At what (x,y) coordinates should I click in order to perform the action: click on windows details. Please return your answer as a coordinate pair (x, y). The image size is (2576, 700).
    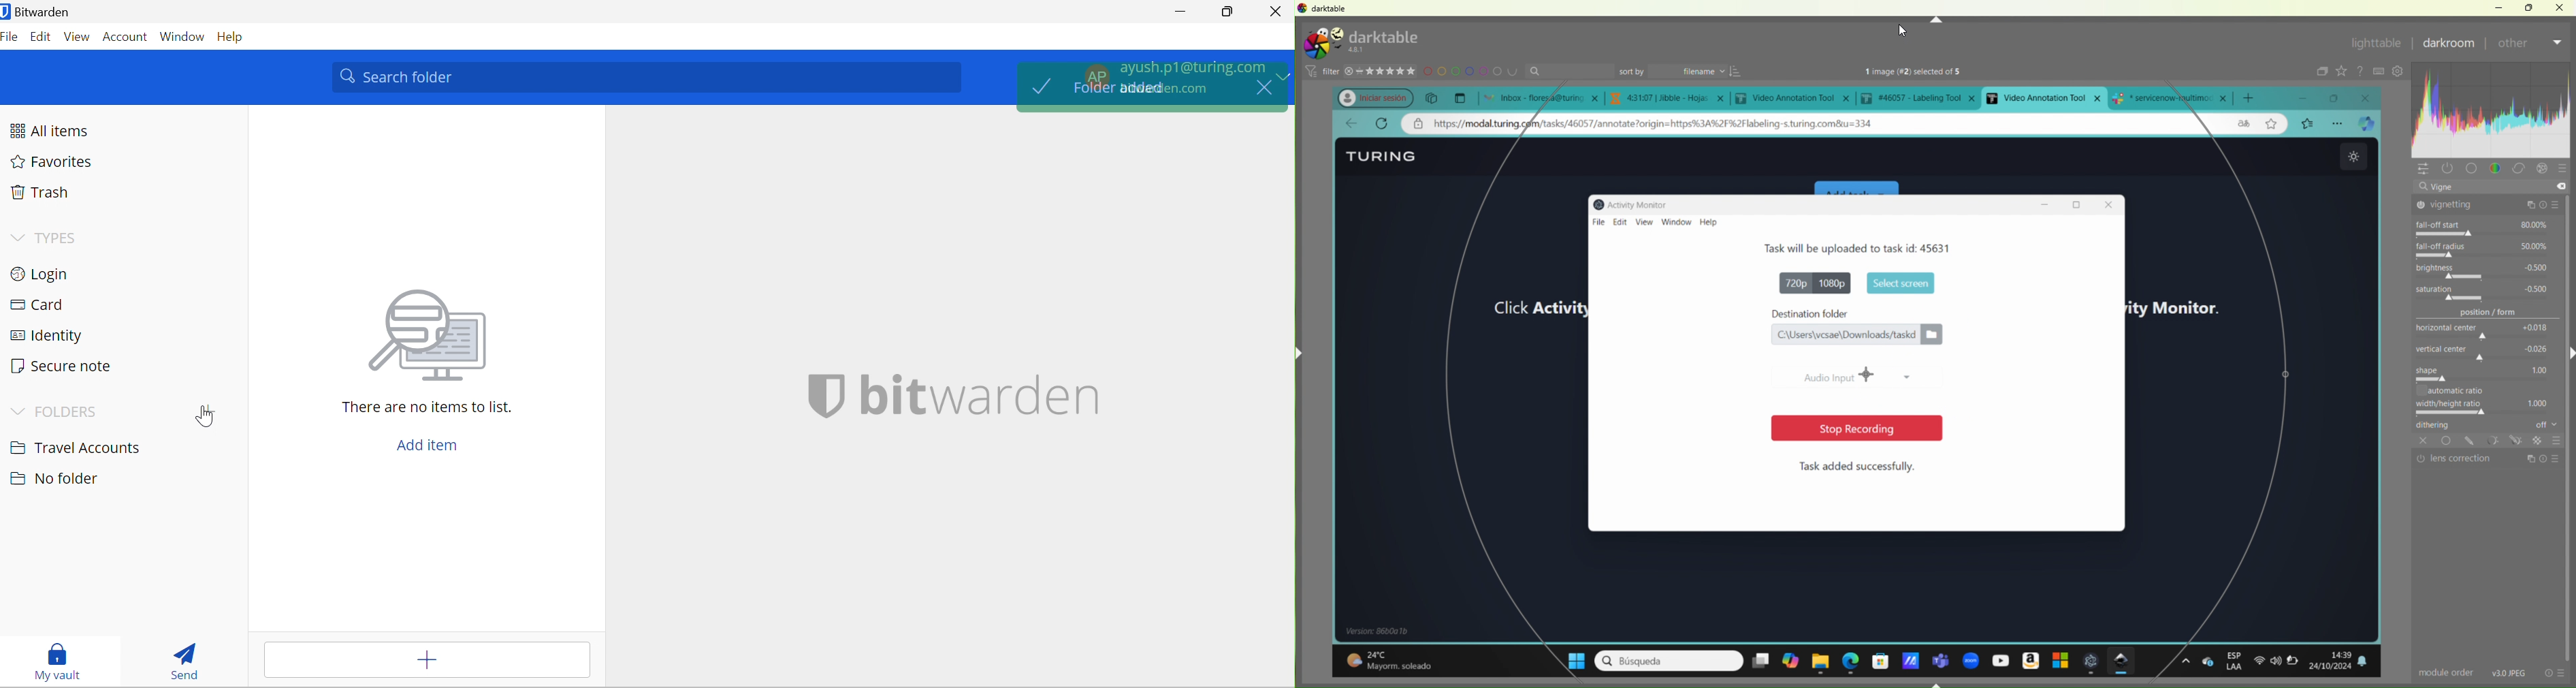
    Looking at the image, I should click on (1384, 631).